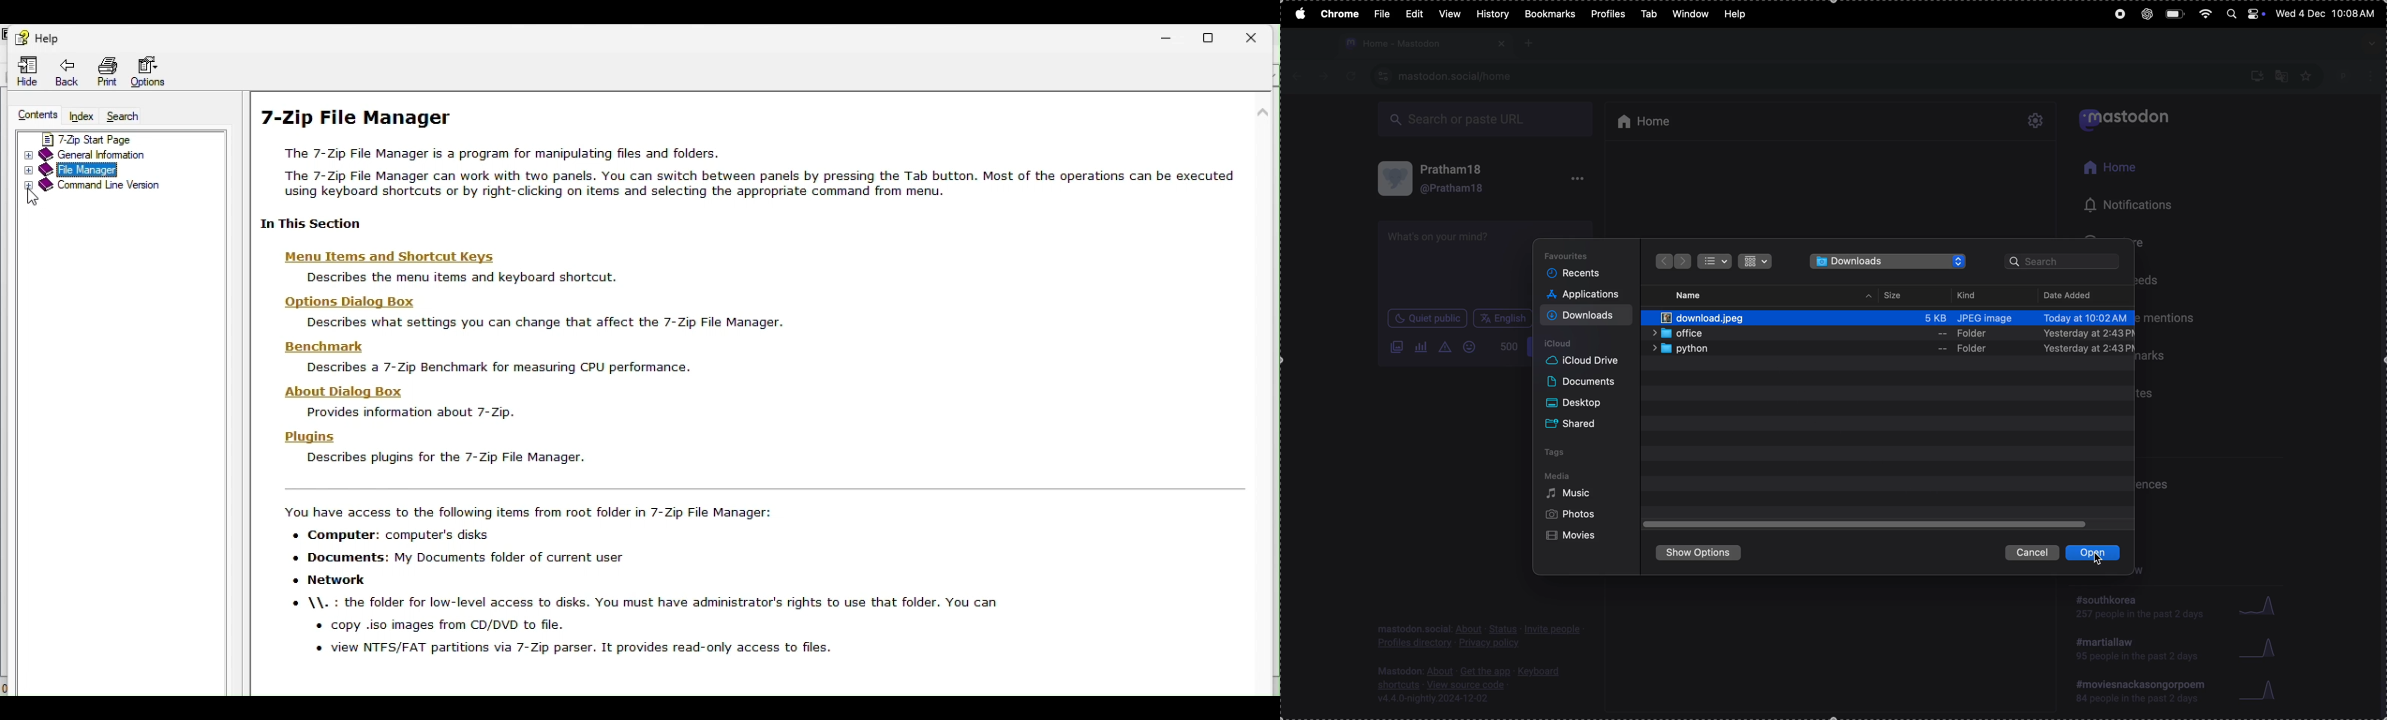 This screenshot has height=728, width=2408. What do you see at coordinates (2259, 605) in the screenshot?
I see `Graph` at bounding box center [2259, 605].